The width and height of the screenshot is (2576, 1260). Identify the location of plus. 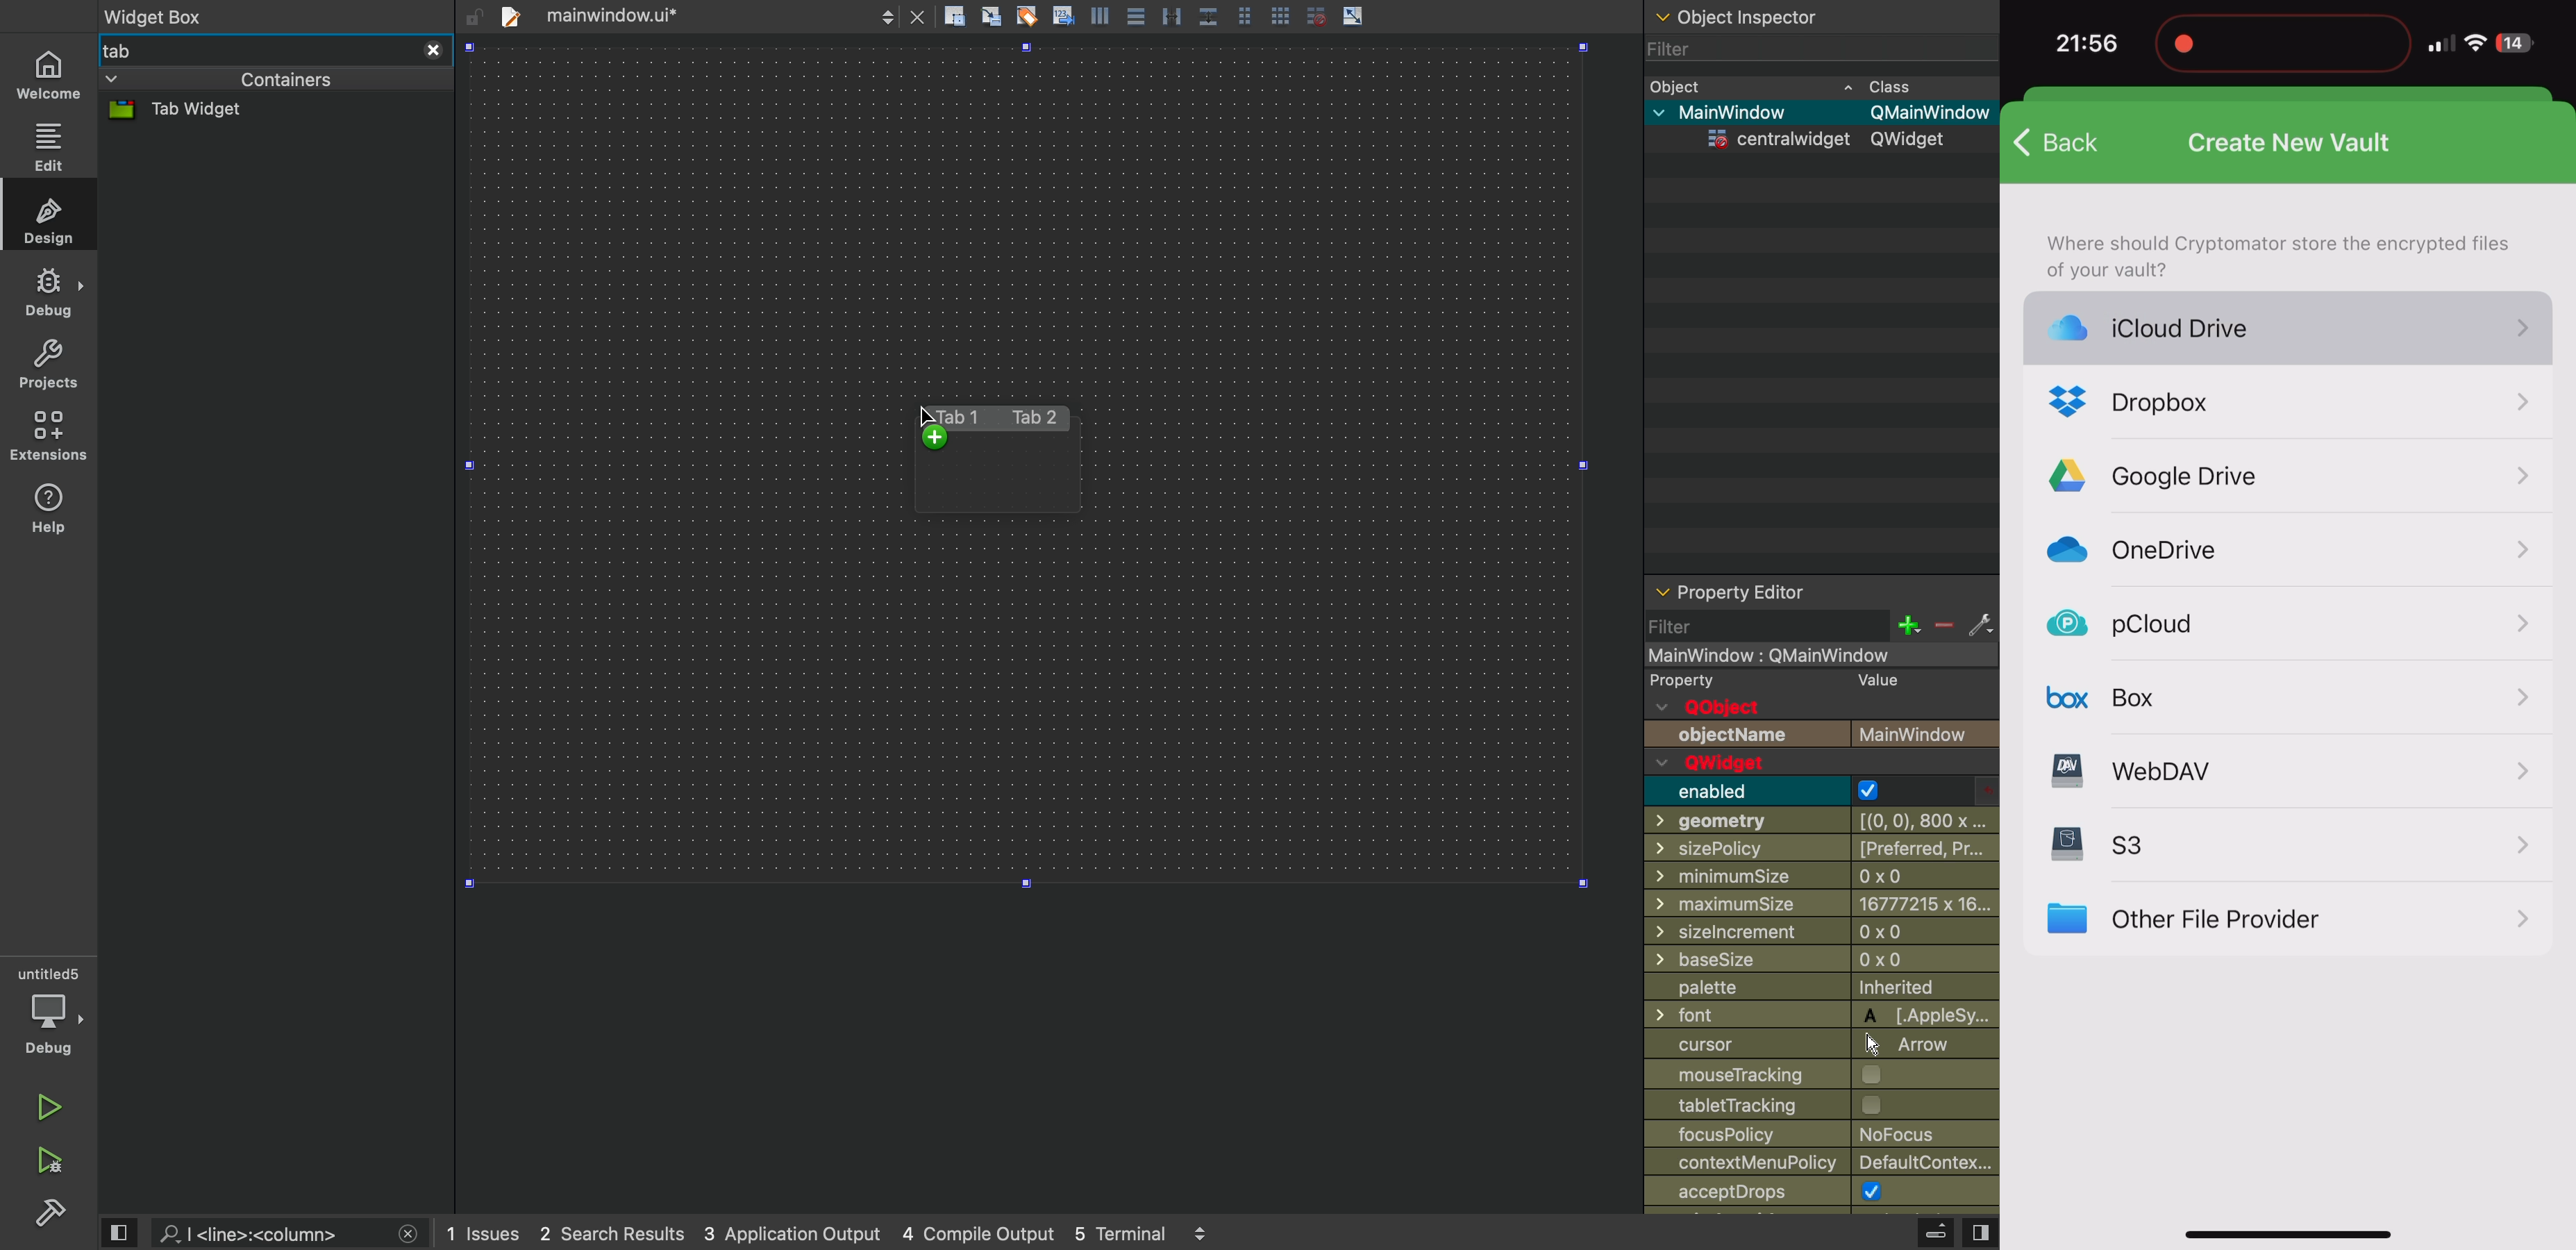
(1907, 625).